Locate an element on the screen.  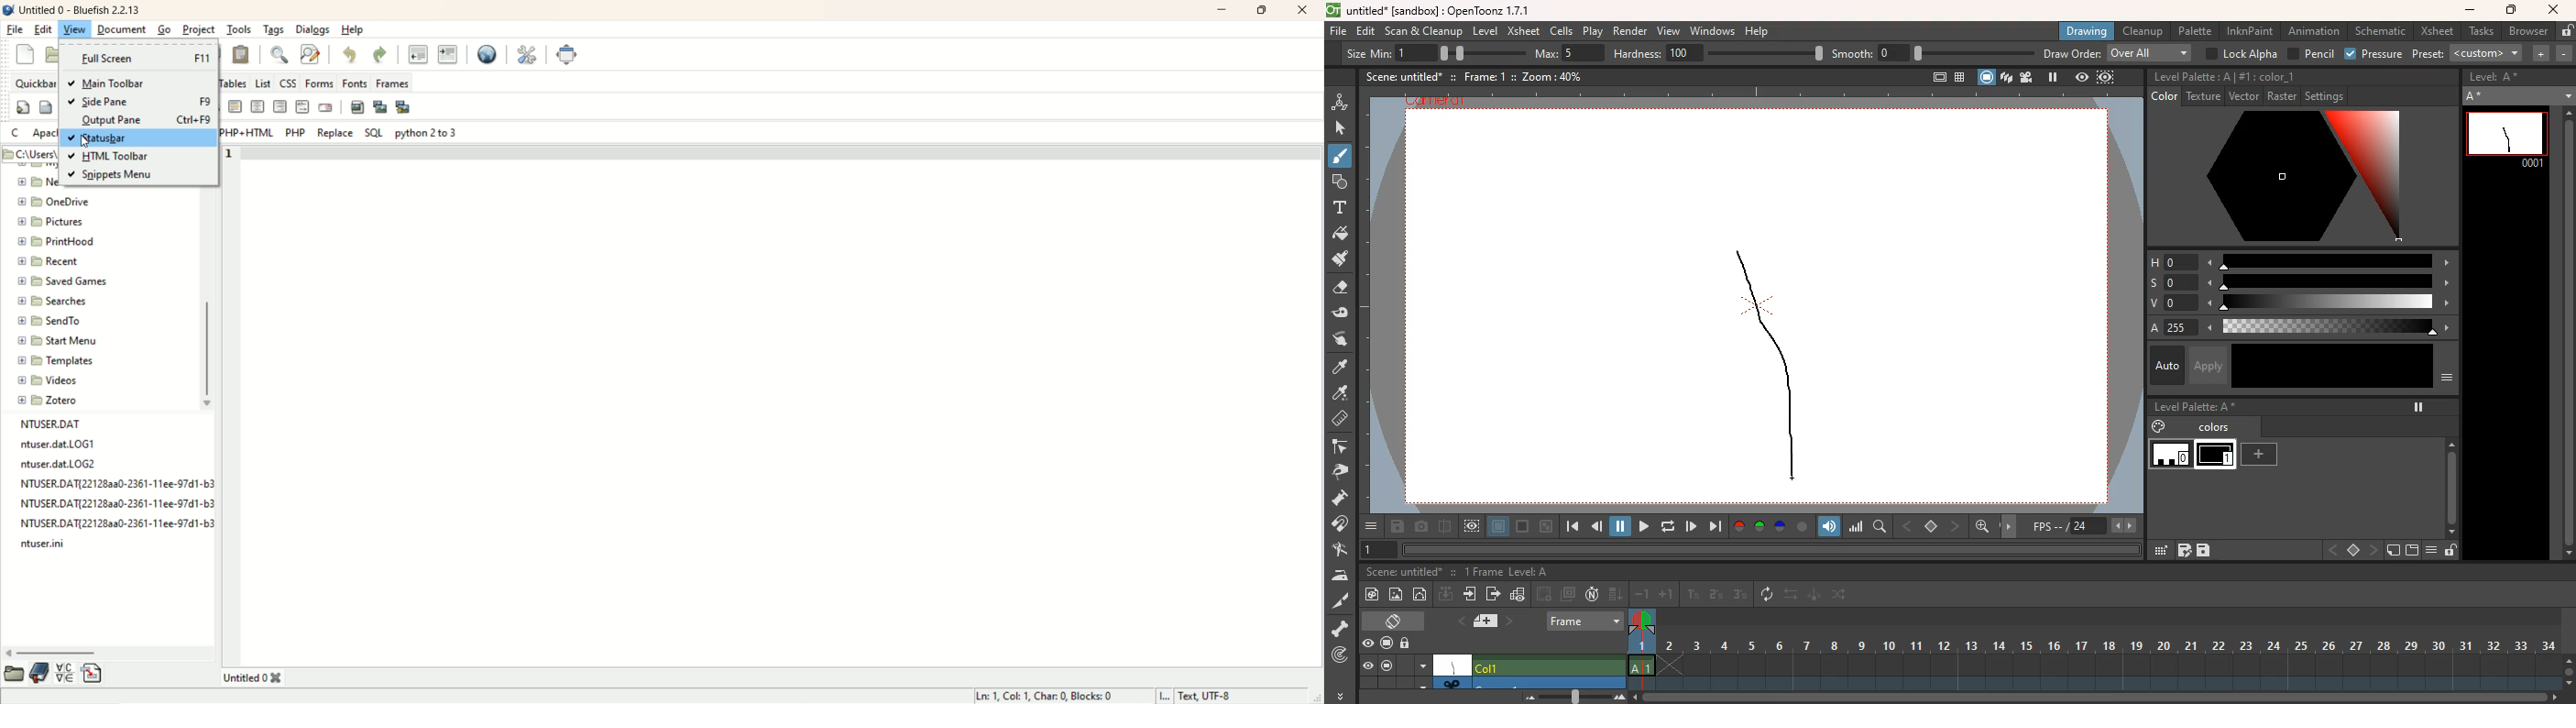
3 is located at coordinates (1740, 596).